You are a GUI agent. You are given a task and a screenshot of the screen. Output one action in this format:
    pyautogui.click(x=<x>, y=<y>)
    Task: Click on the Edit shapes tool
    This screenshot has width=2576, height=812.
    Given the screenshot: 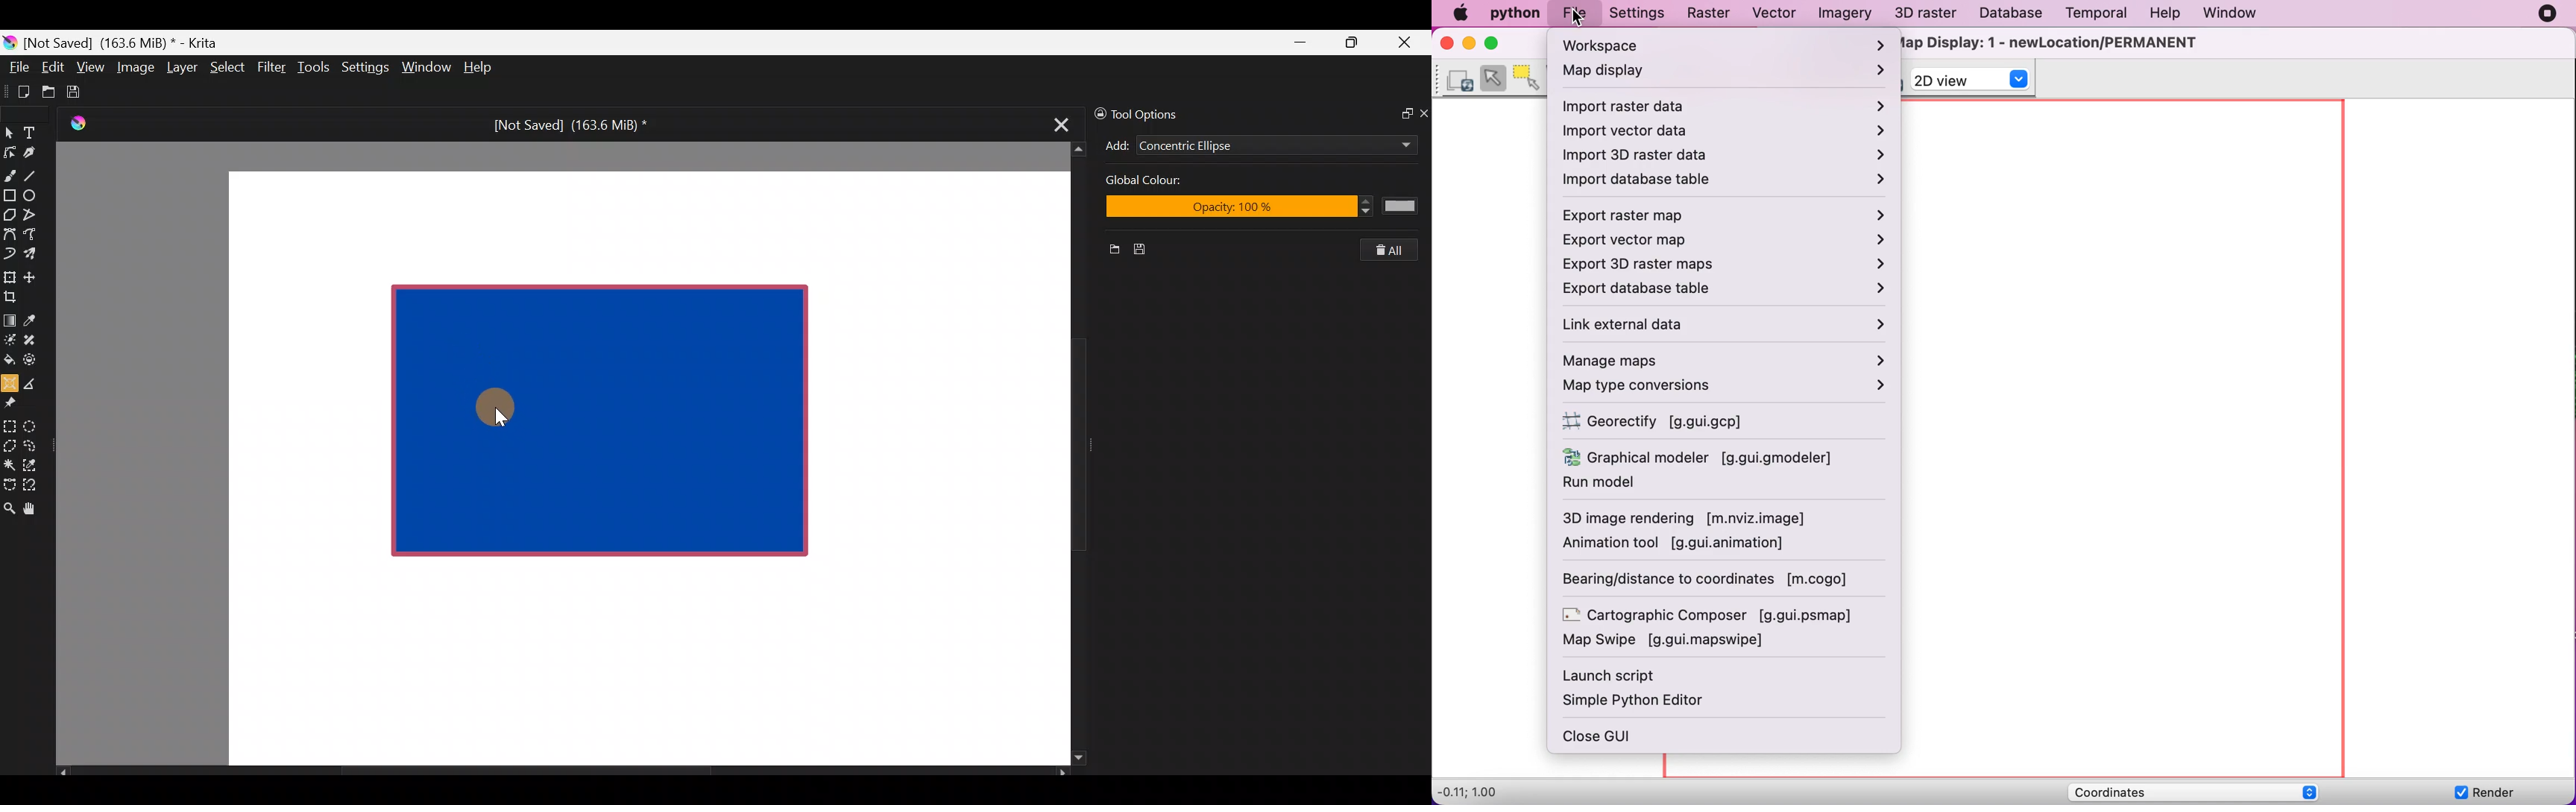 What is the action you would take?
    pyautogui.click(x=10, y=151)
    